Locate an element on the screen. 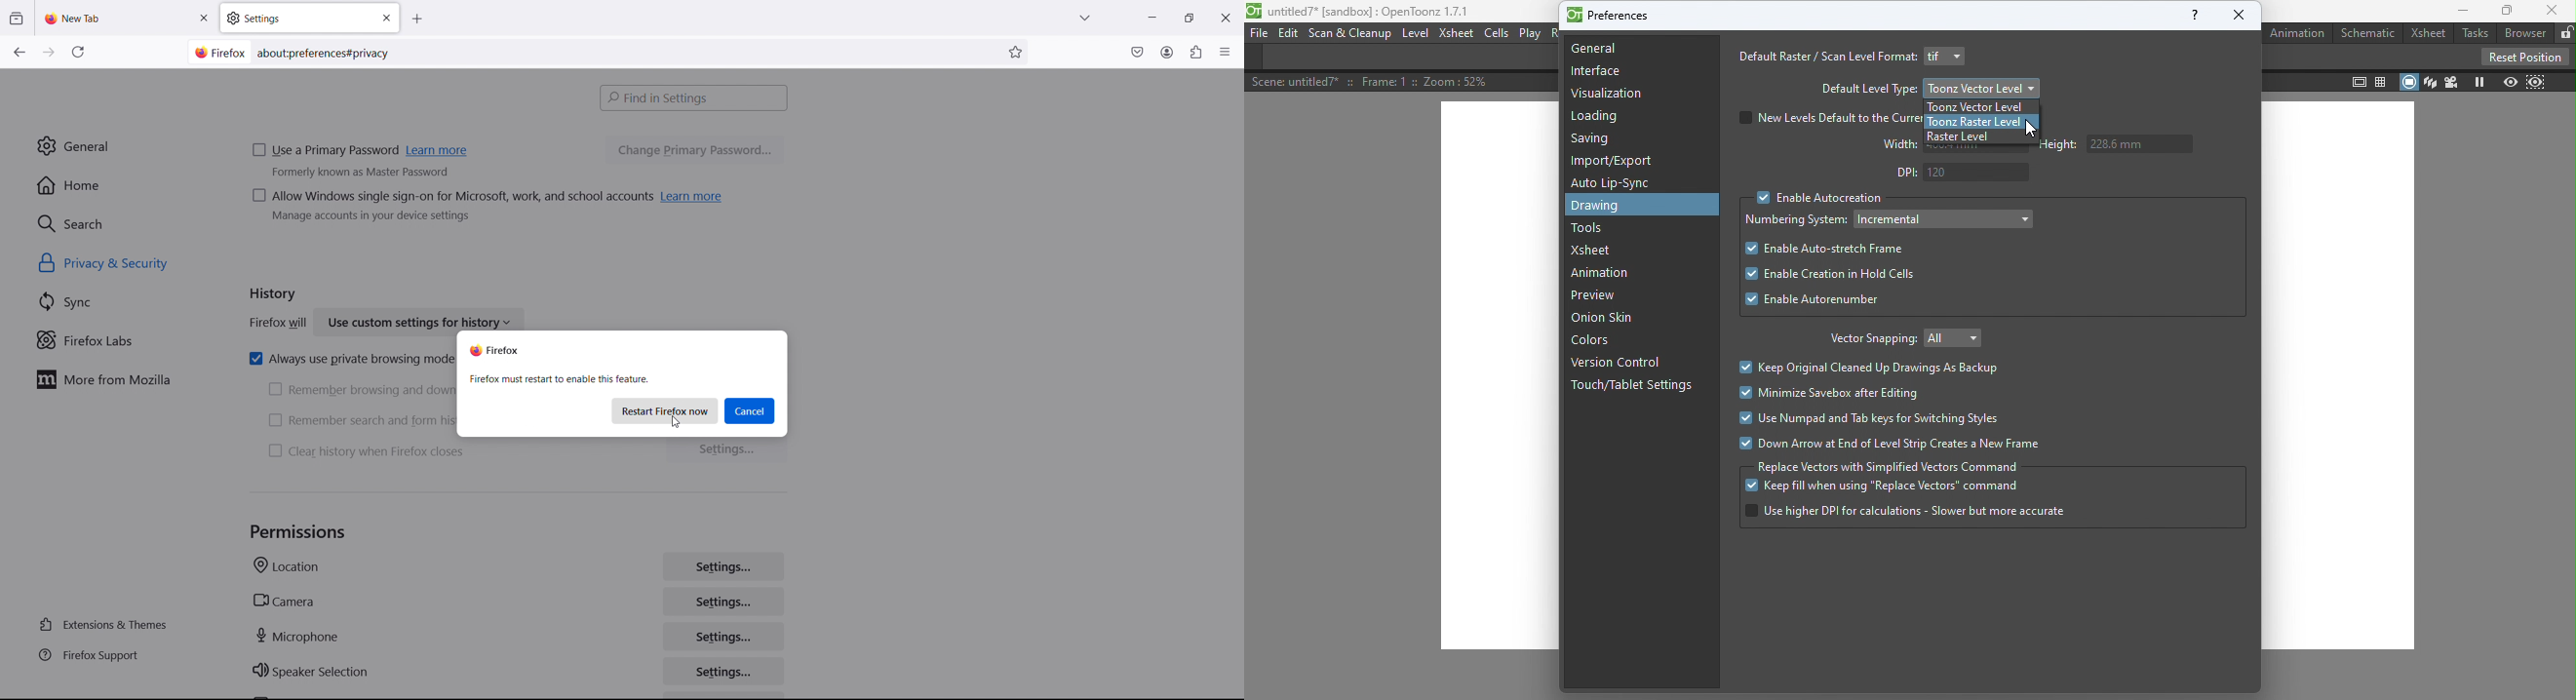 The width and height of the screenshot is (2576, 700). Vector snapping is located at coordinates (1867, 339).